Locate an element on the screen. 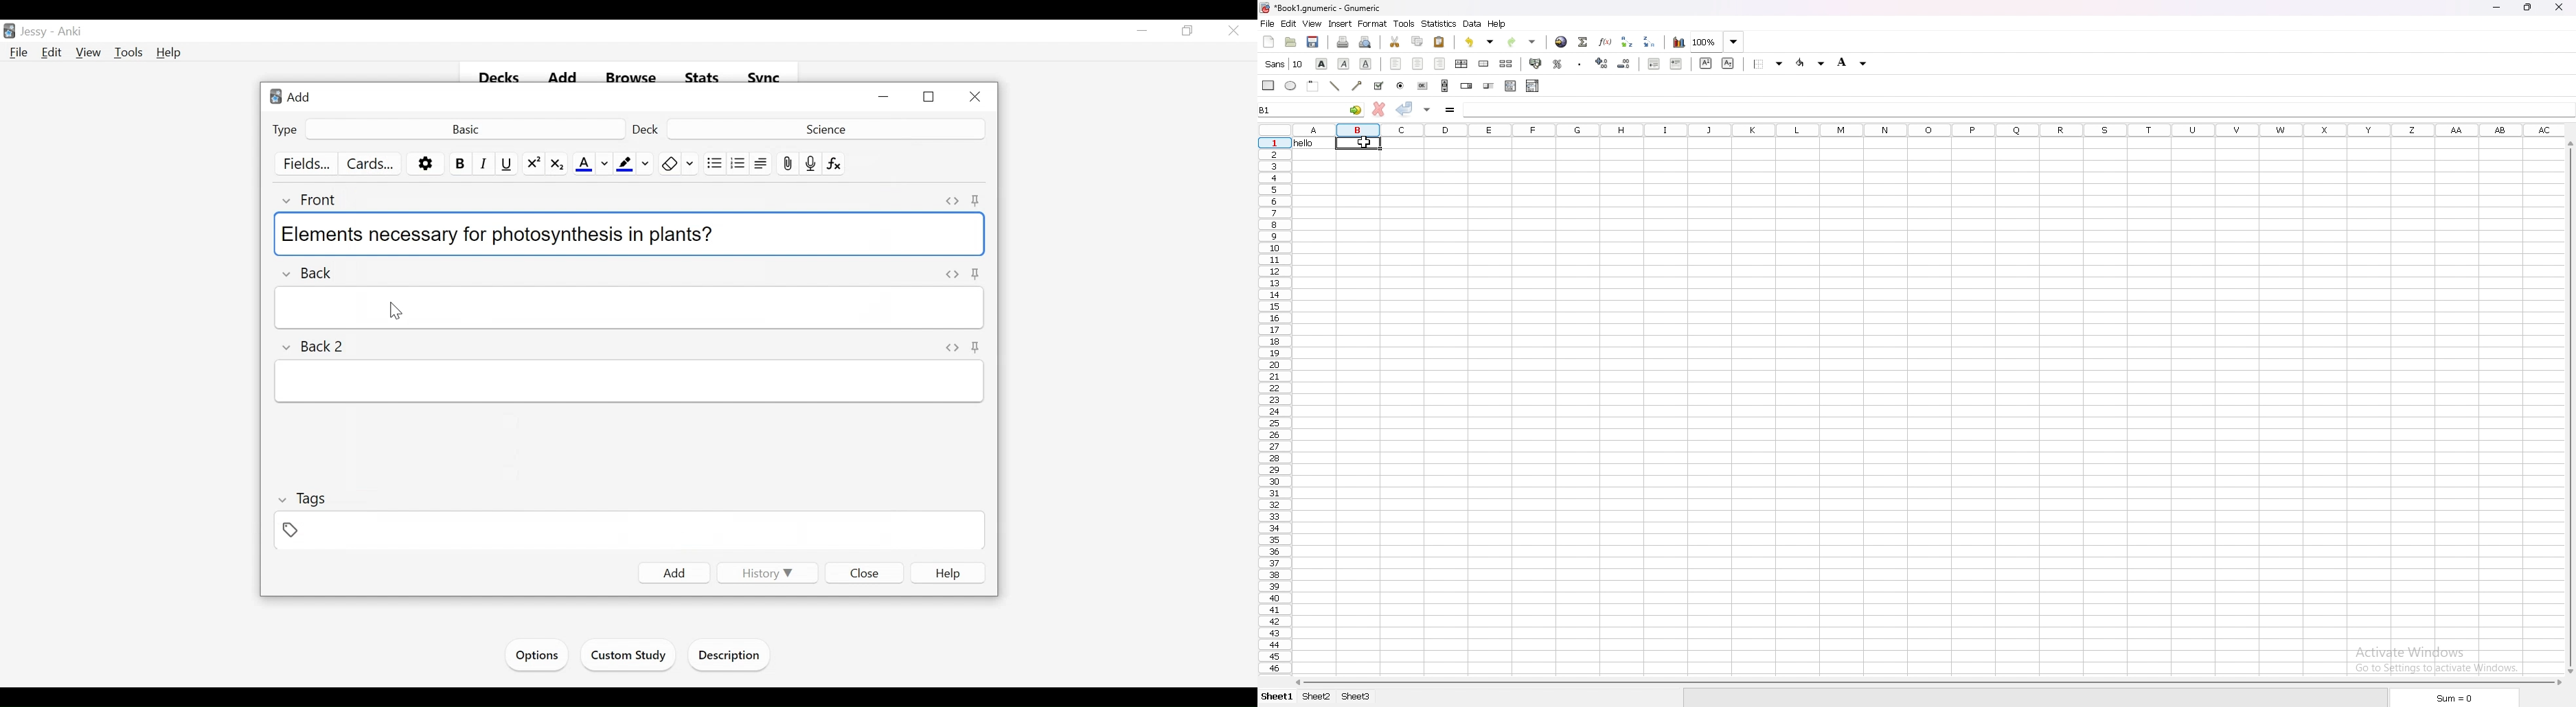  Cursor is located at coordinates (394, 309).